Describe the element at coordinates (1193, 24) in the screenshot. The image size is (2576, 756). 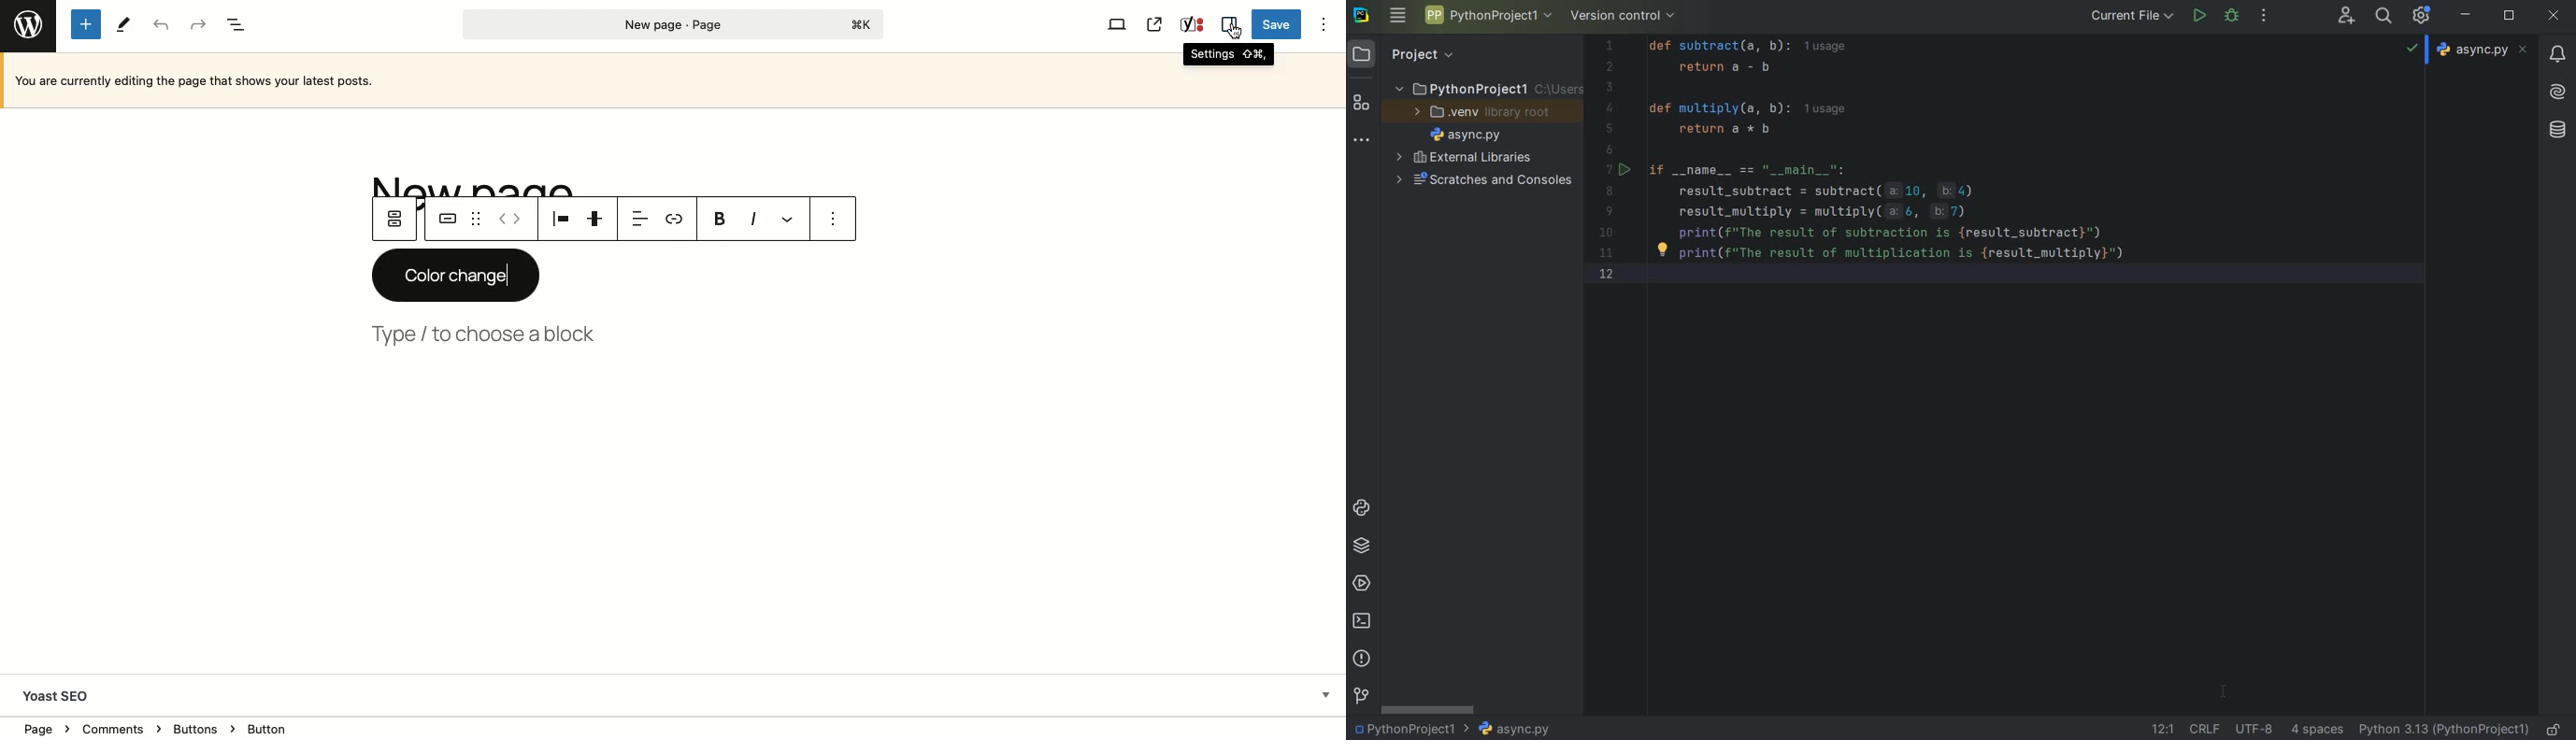
I see `SEO` at that location.